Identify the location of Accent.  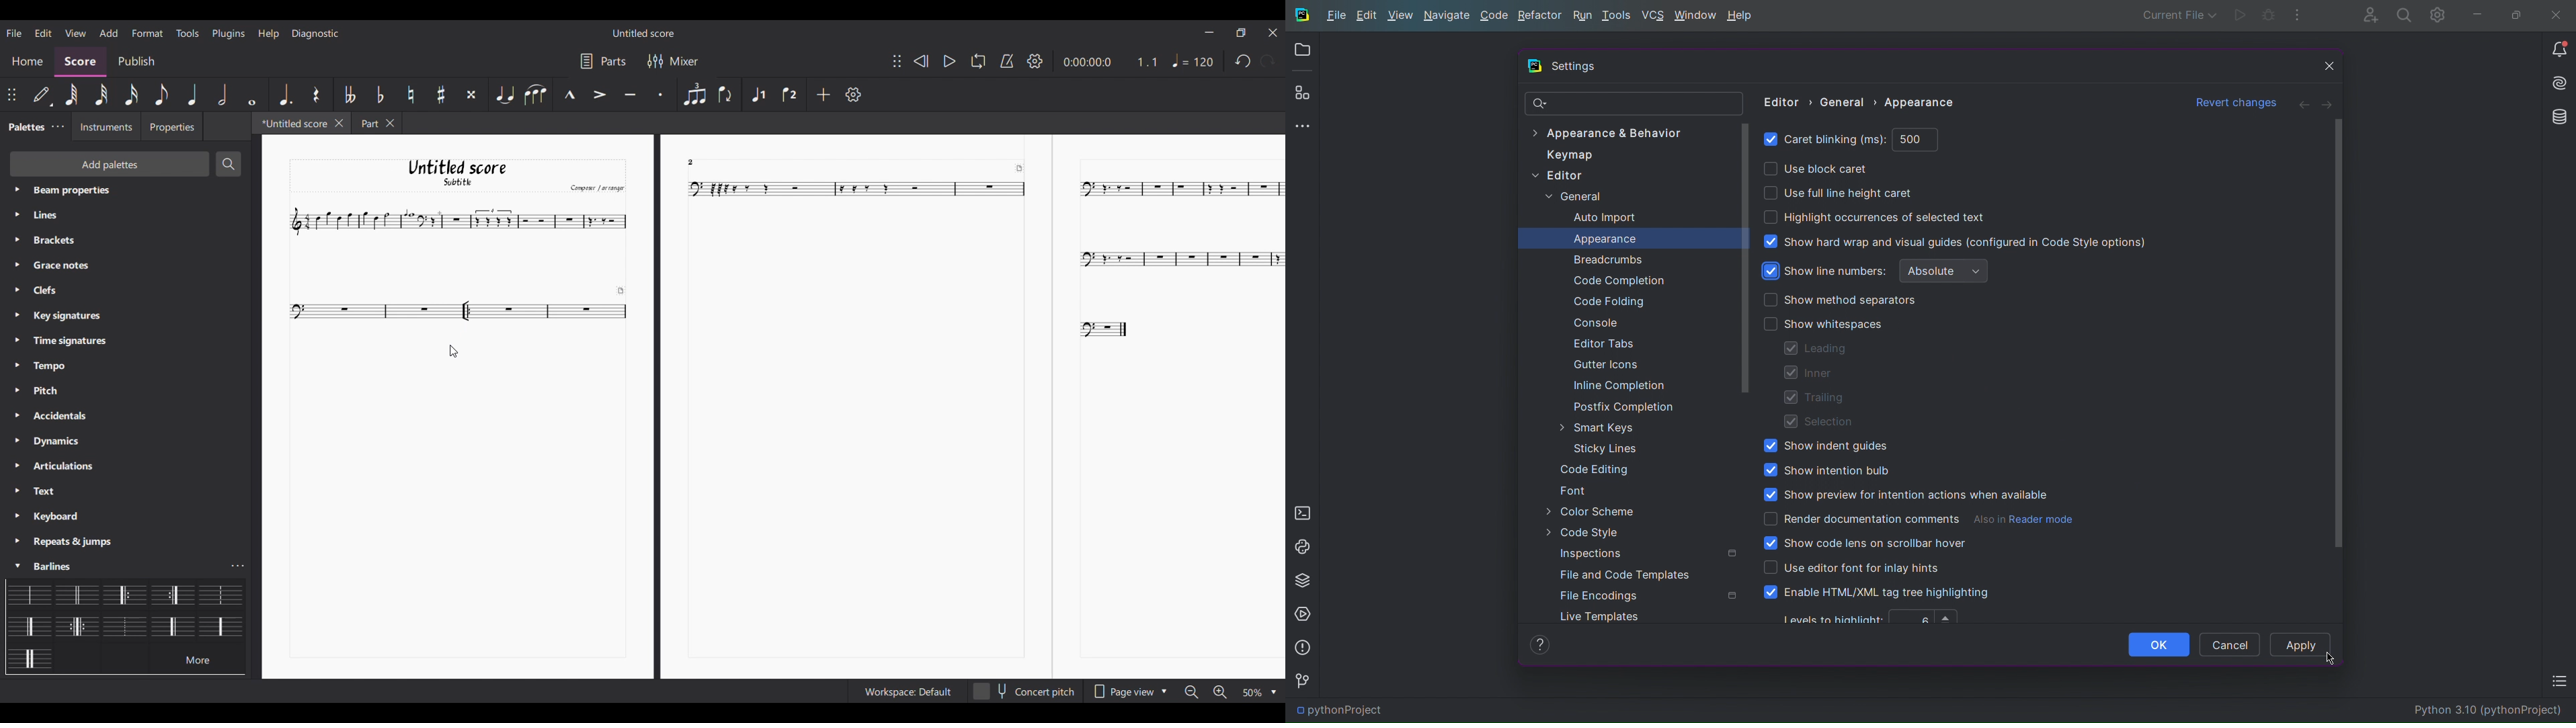
(601, 94).